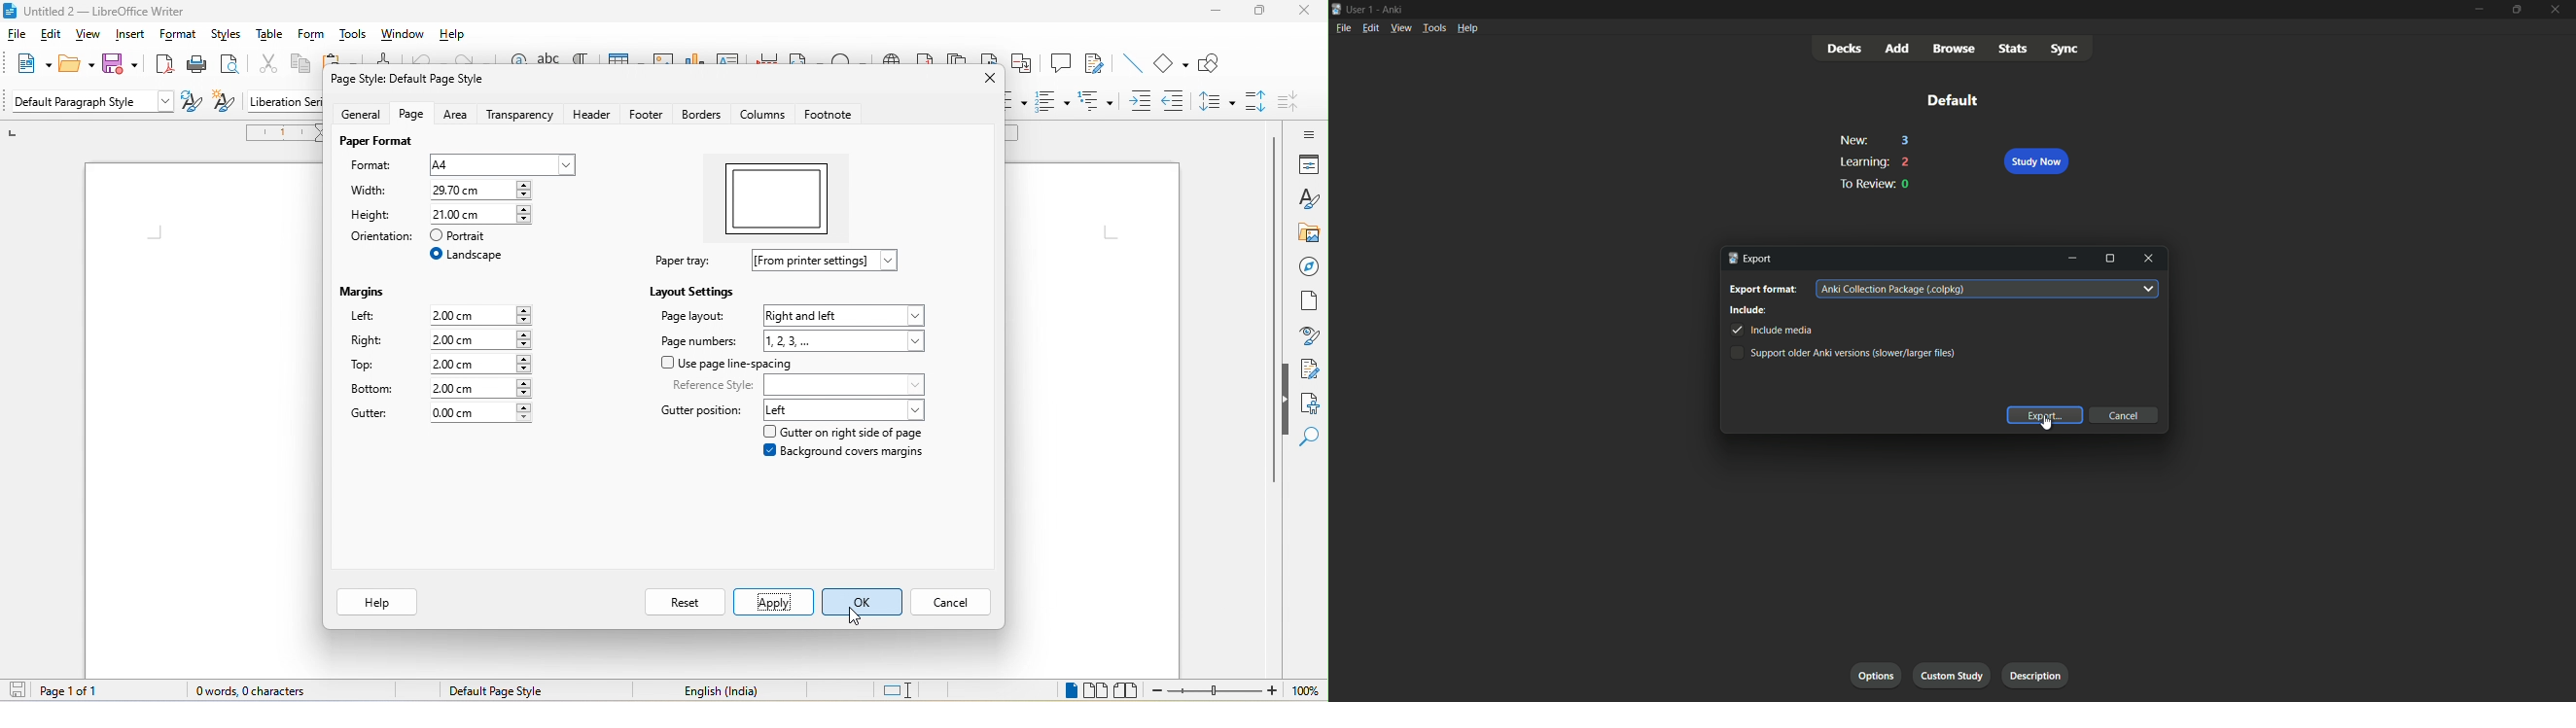 The height and width of the screenshot is (728, 2576). I want to click on cancel, so click(2125, 417).